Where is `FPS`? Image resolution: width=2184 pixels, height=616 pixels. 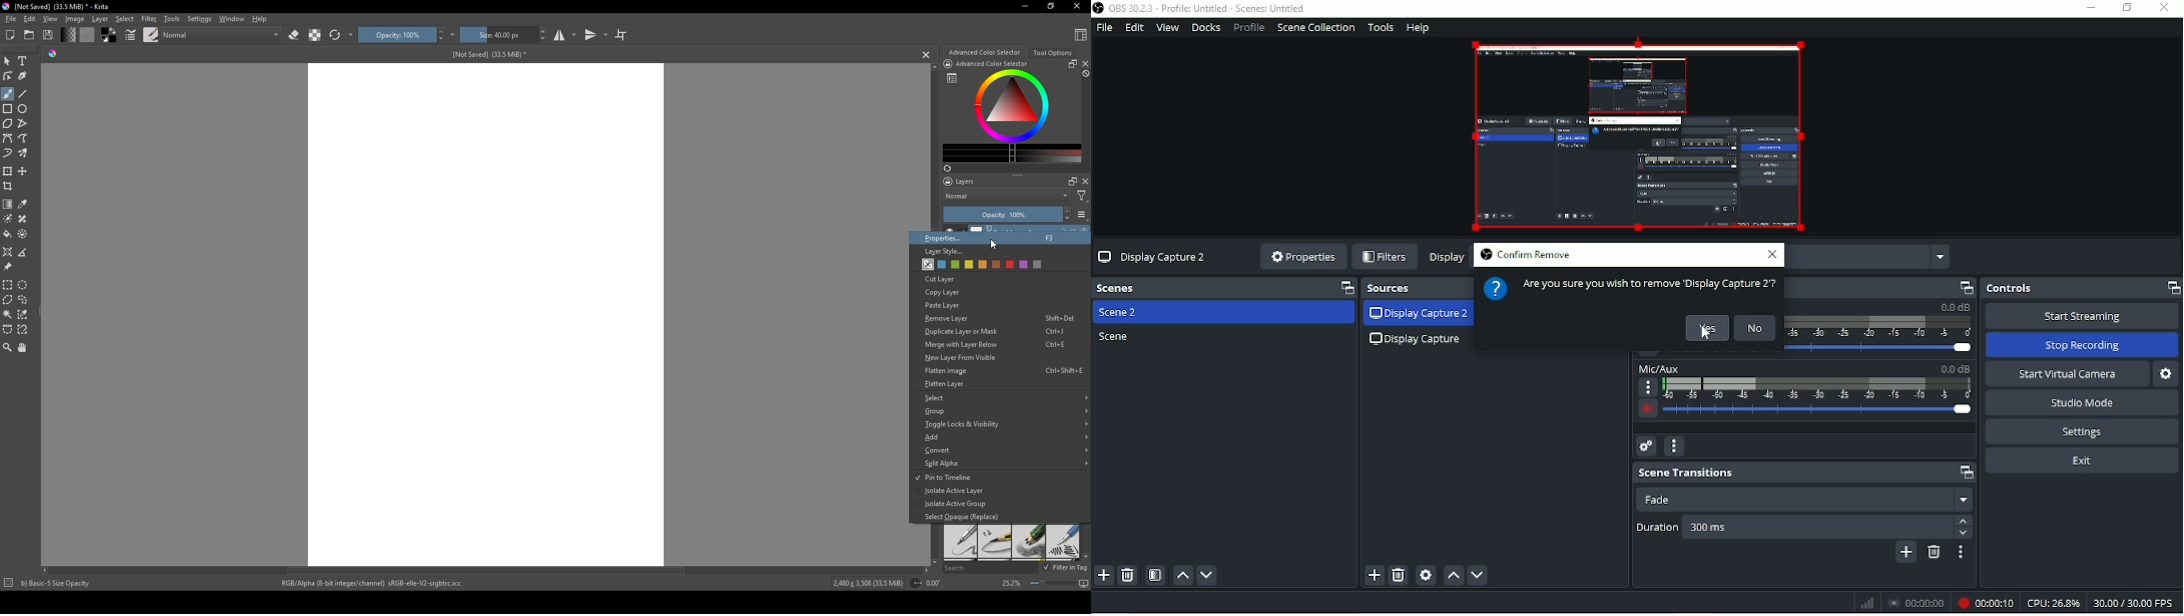 FPS is located at coordinates (2135, 604).